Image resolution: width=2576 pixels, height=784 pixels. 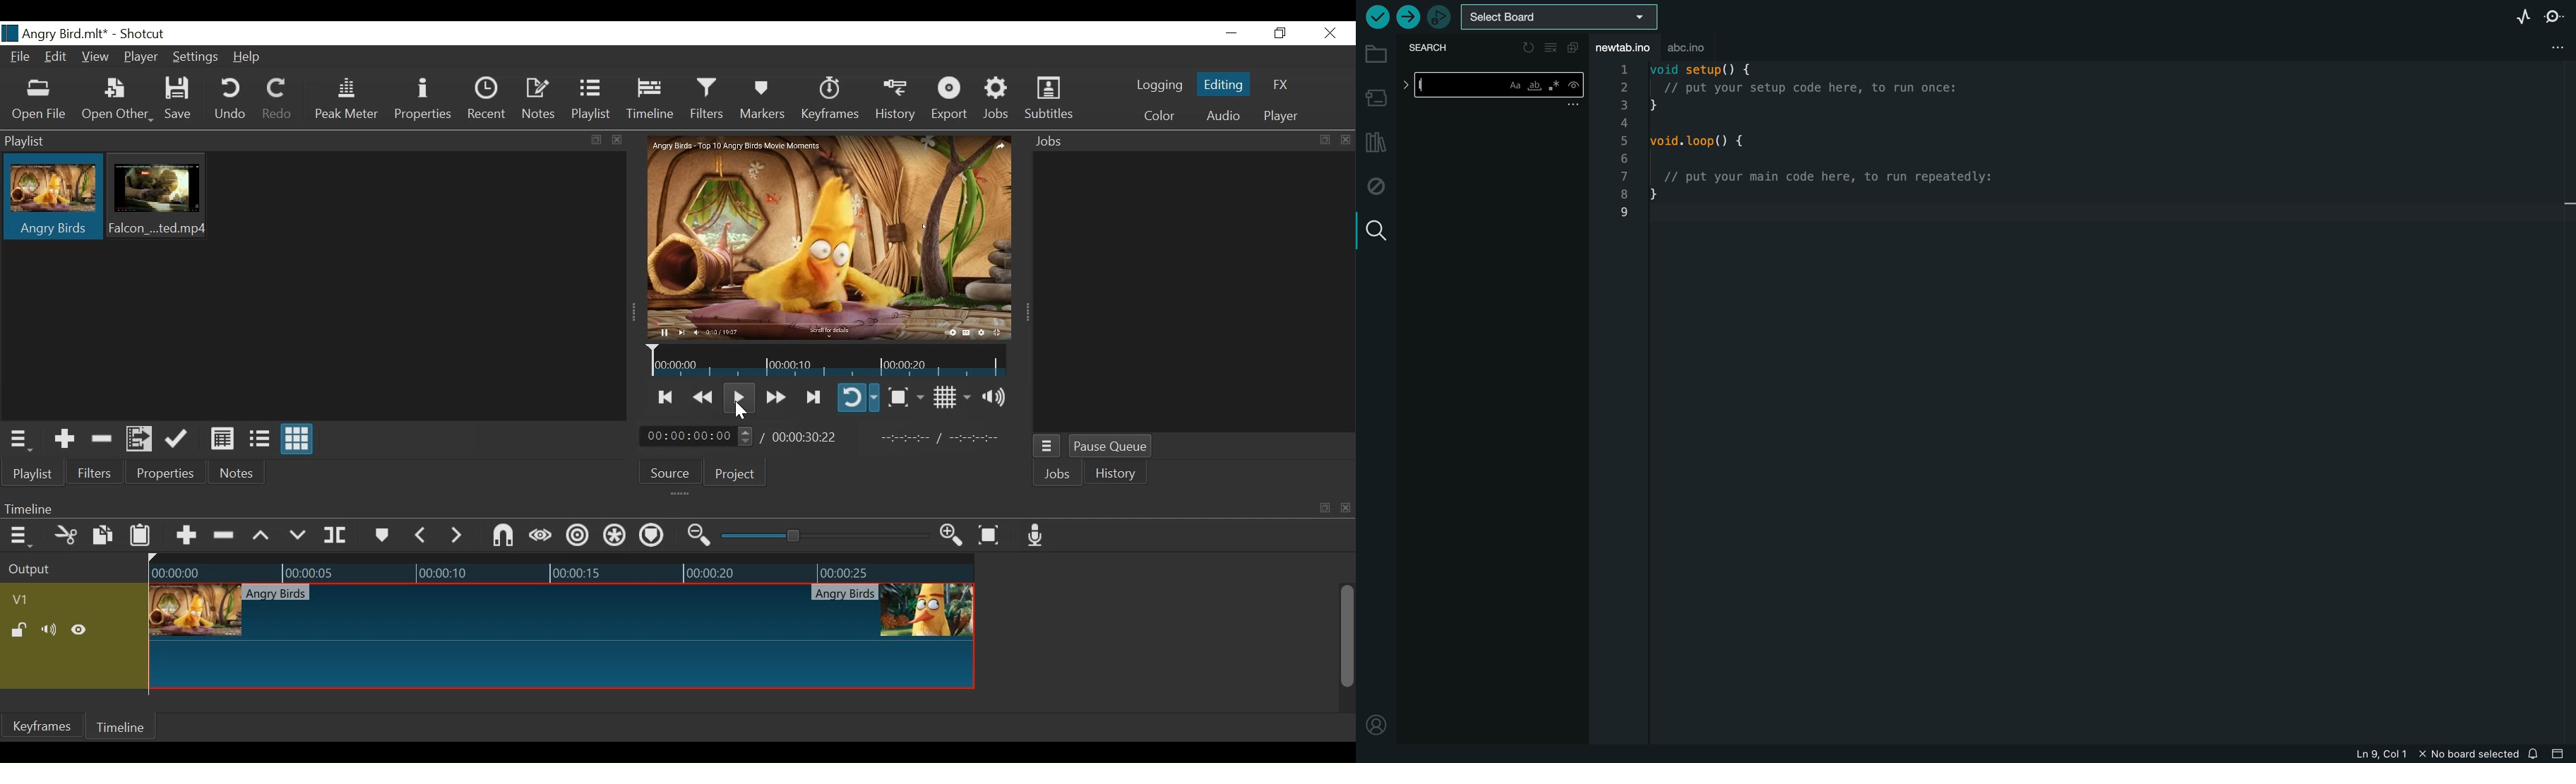 What do you see at coordinates (998, 100) in the screenshot?
I see `Jobs` at bounding box center [998, 100].